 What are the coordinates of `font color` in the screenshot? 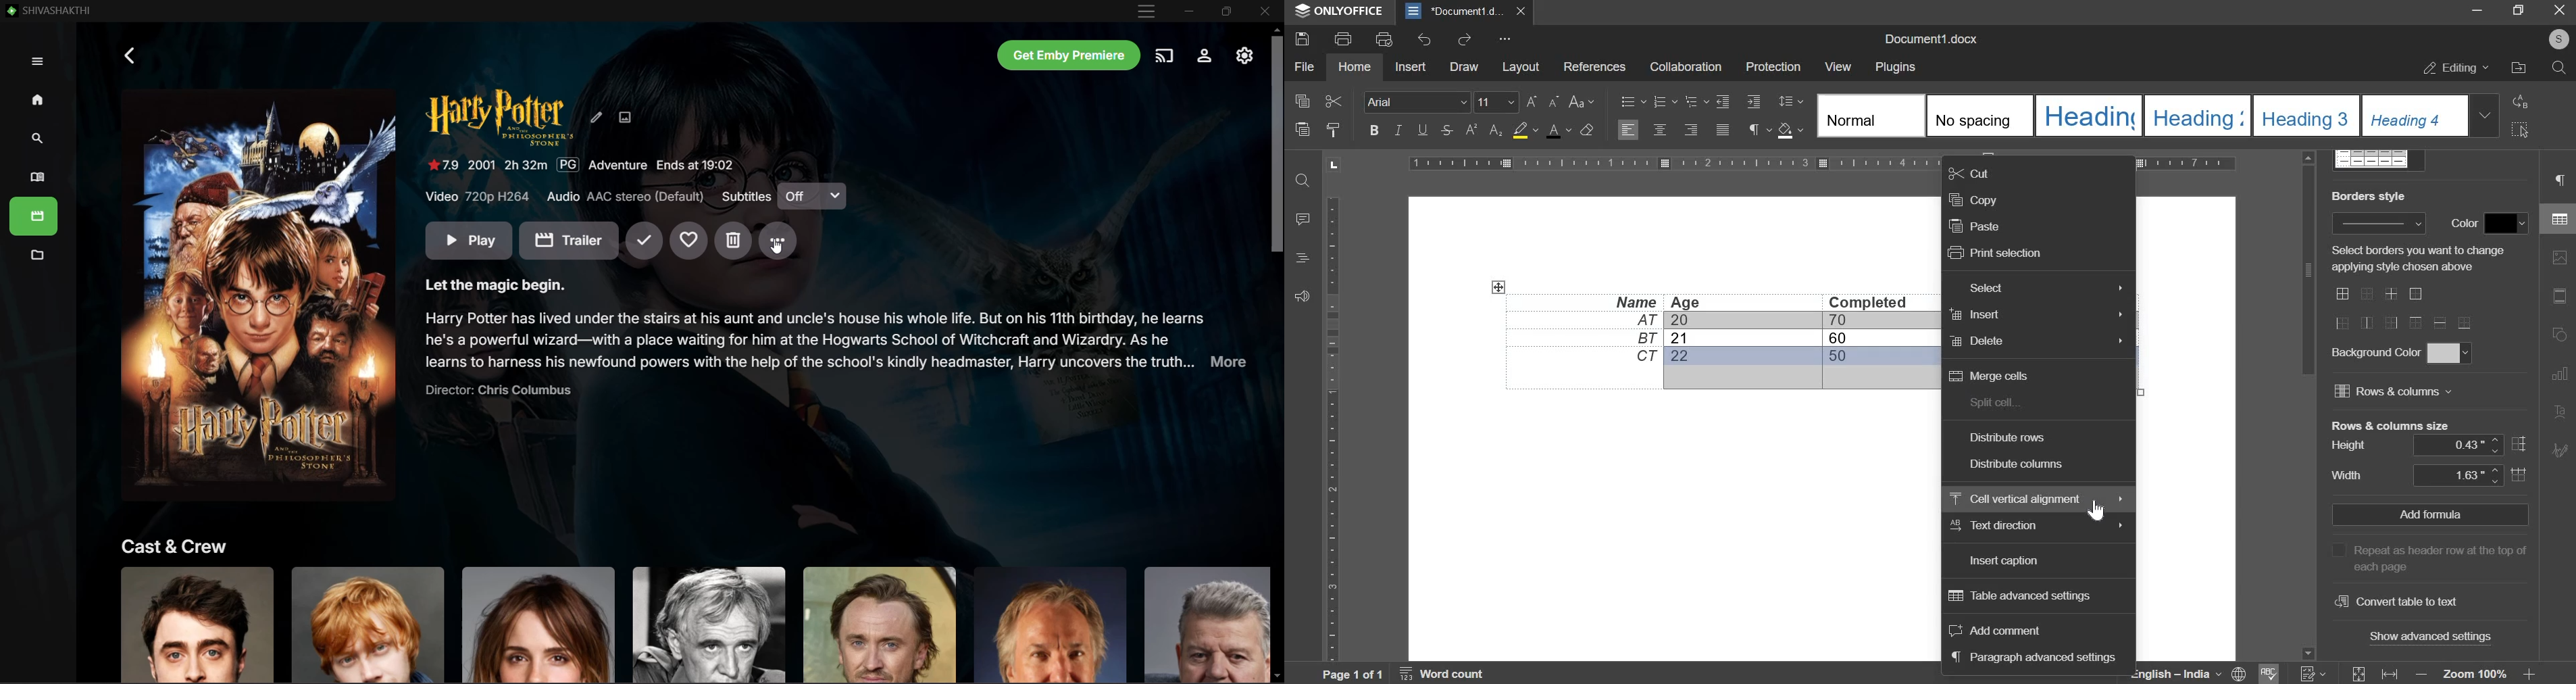 It's located at (1558, 130).